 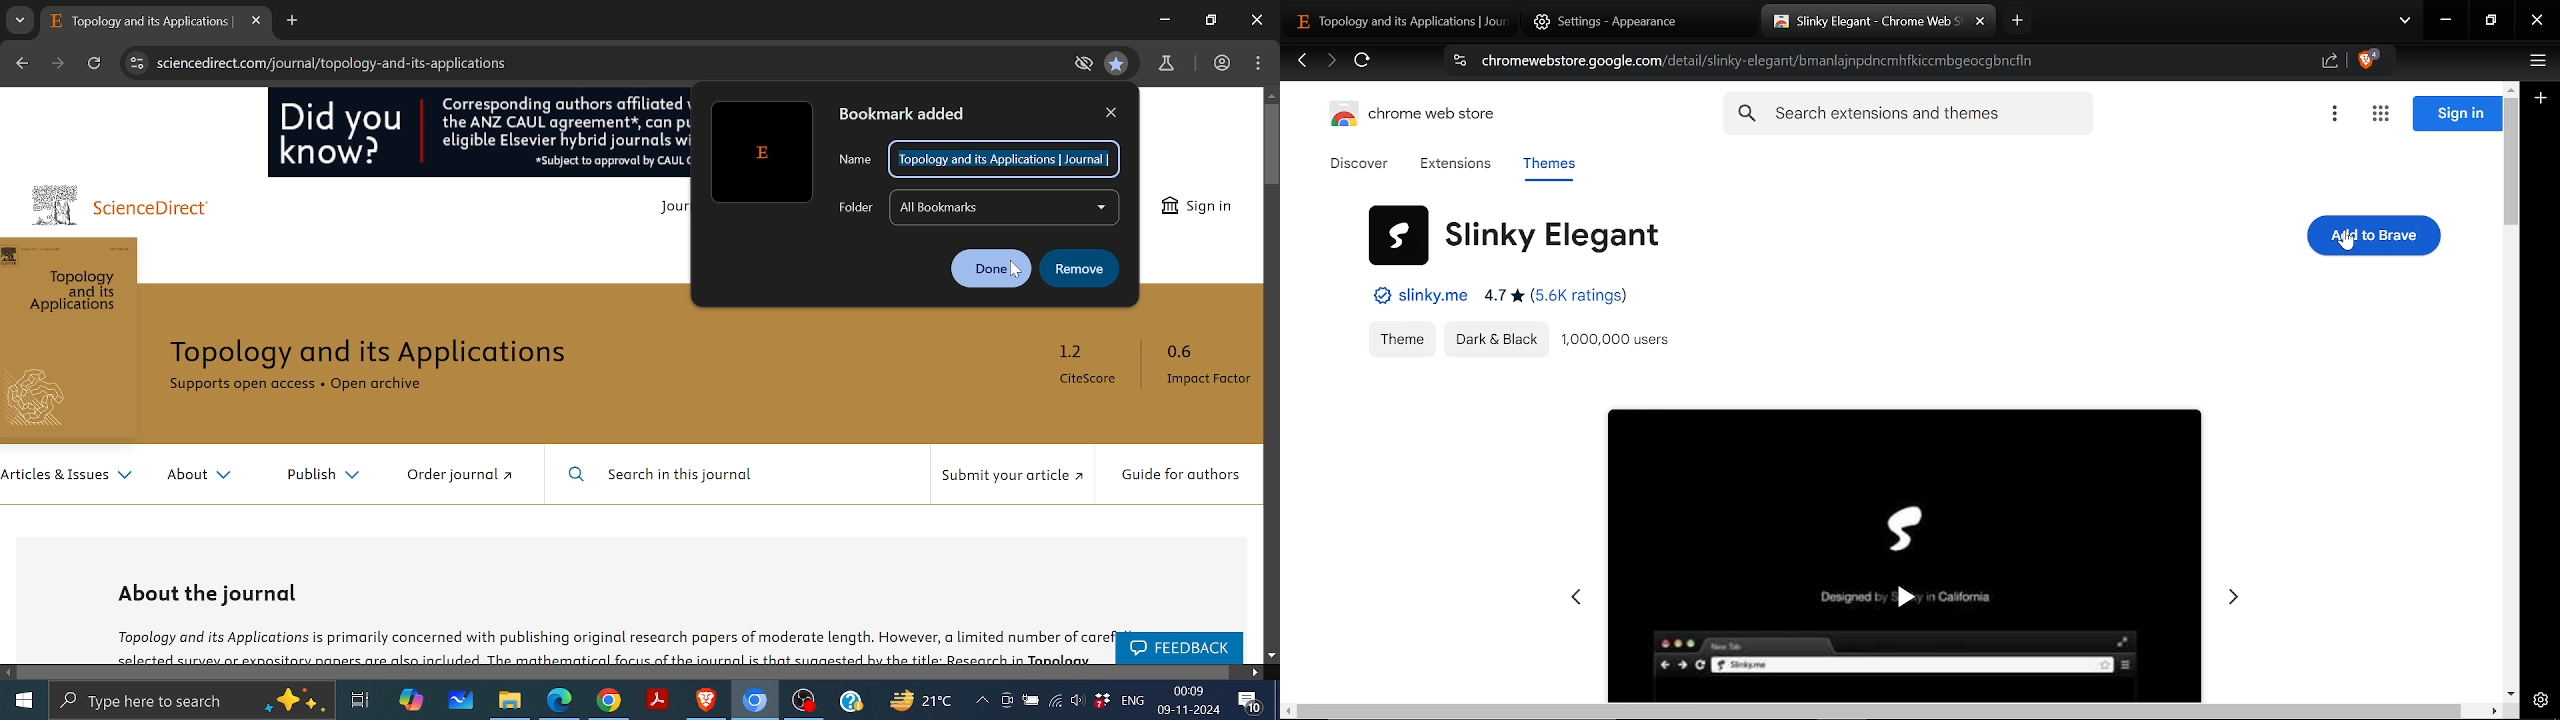 I want to click on all bookmarks, so click(x=1006, y=207).